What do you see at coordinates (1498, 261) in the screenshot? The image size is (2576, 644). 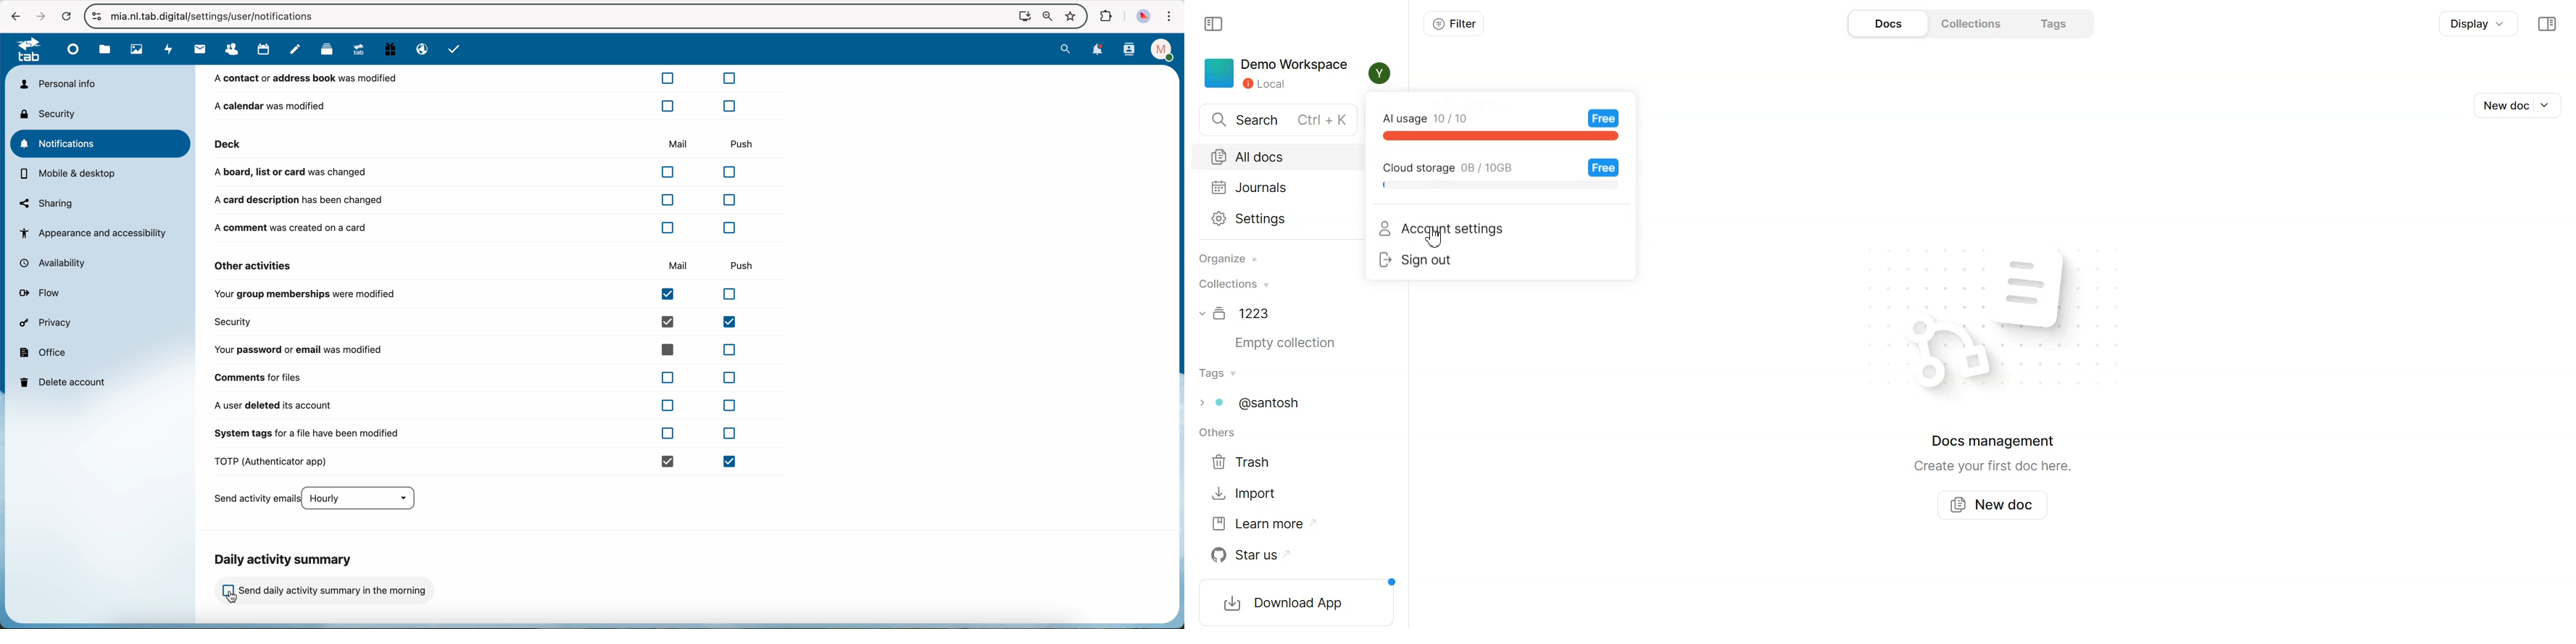 I see `Sign out` at bounding box center [1498, 261].